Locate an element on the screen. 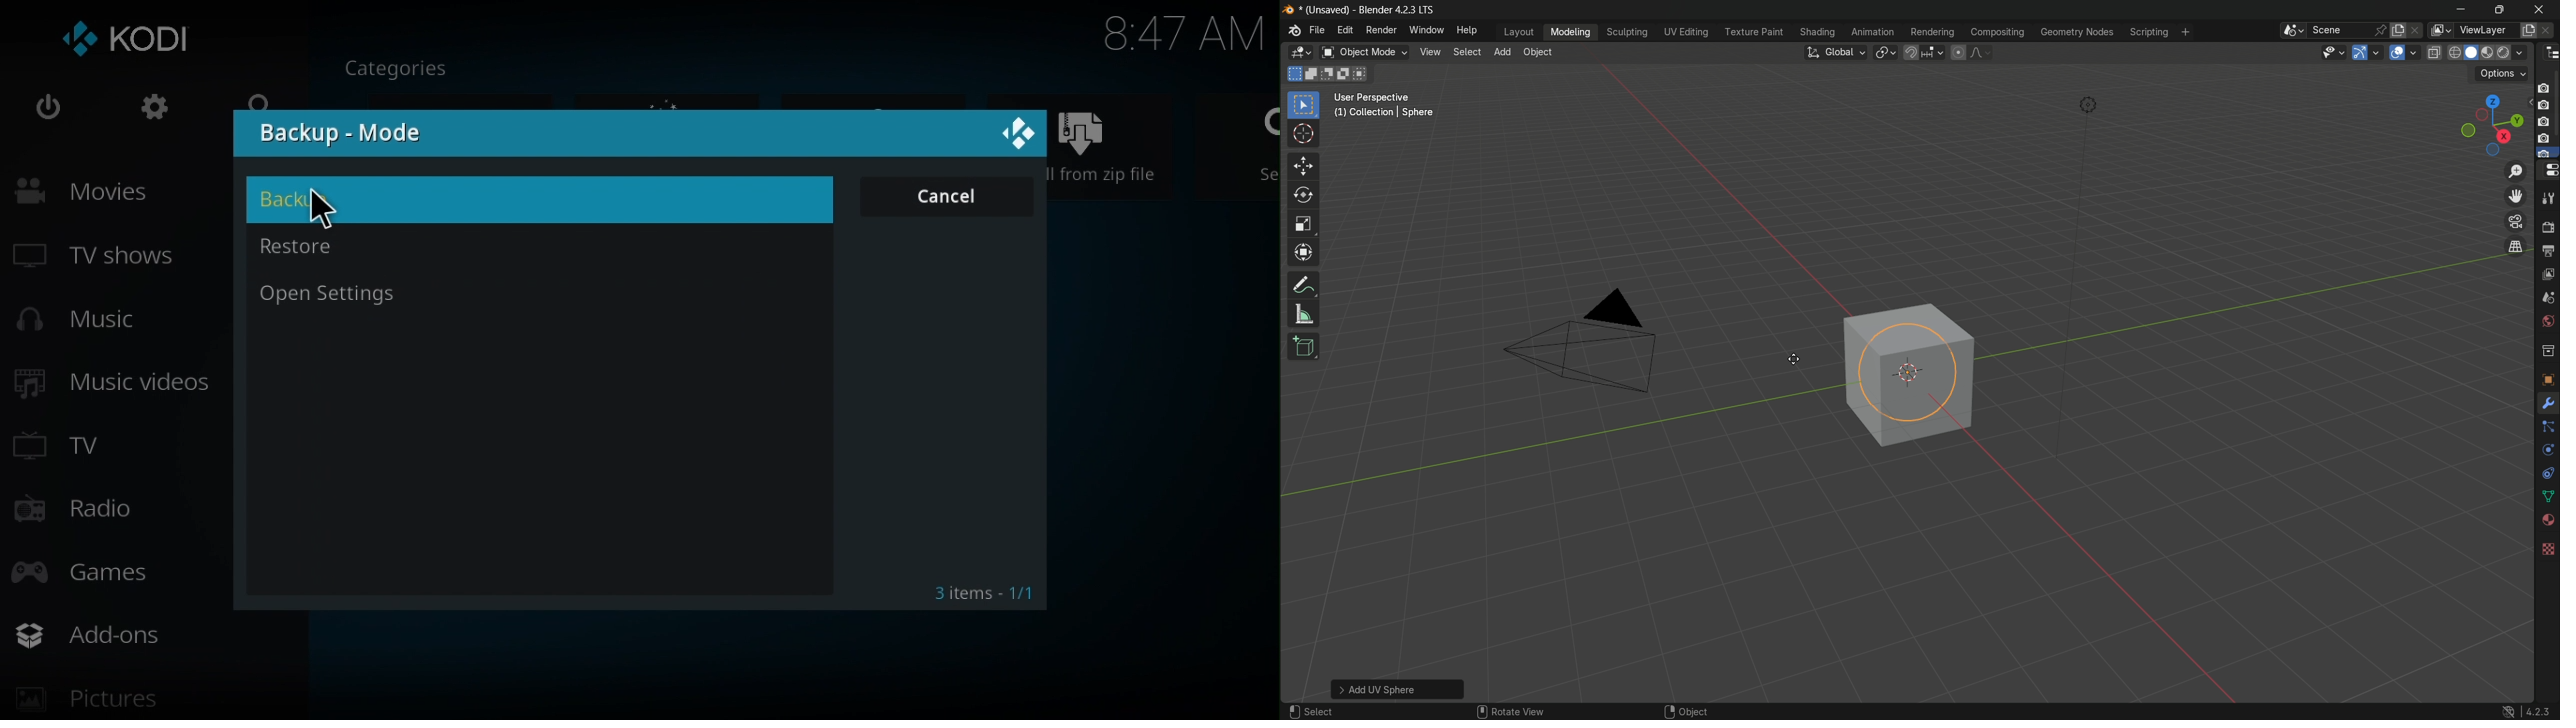 This screenshot has width=2576, height=728. move the view is located at coordinates (2515, 197).